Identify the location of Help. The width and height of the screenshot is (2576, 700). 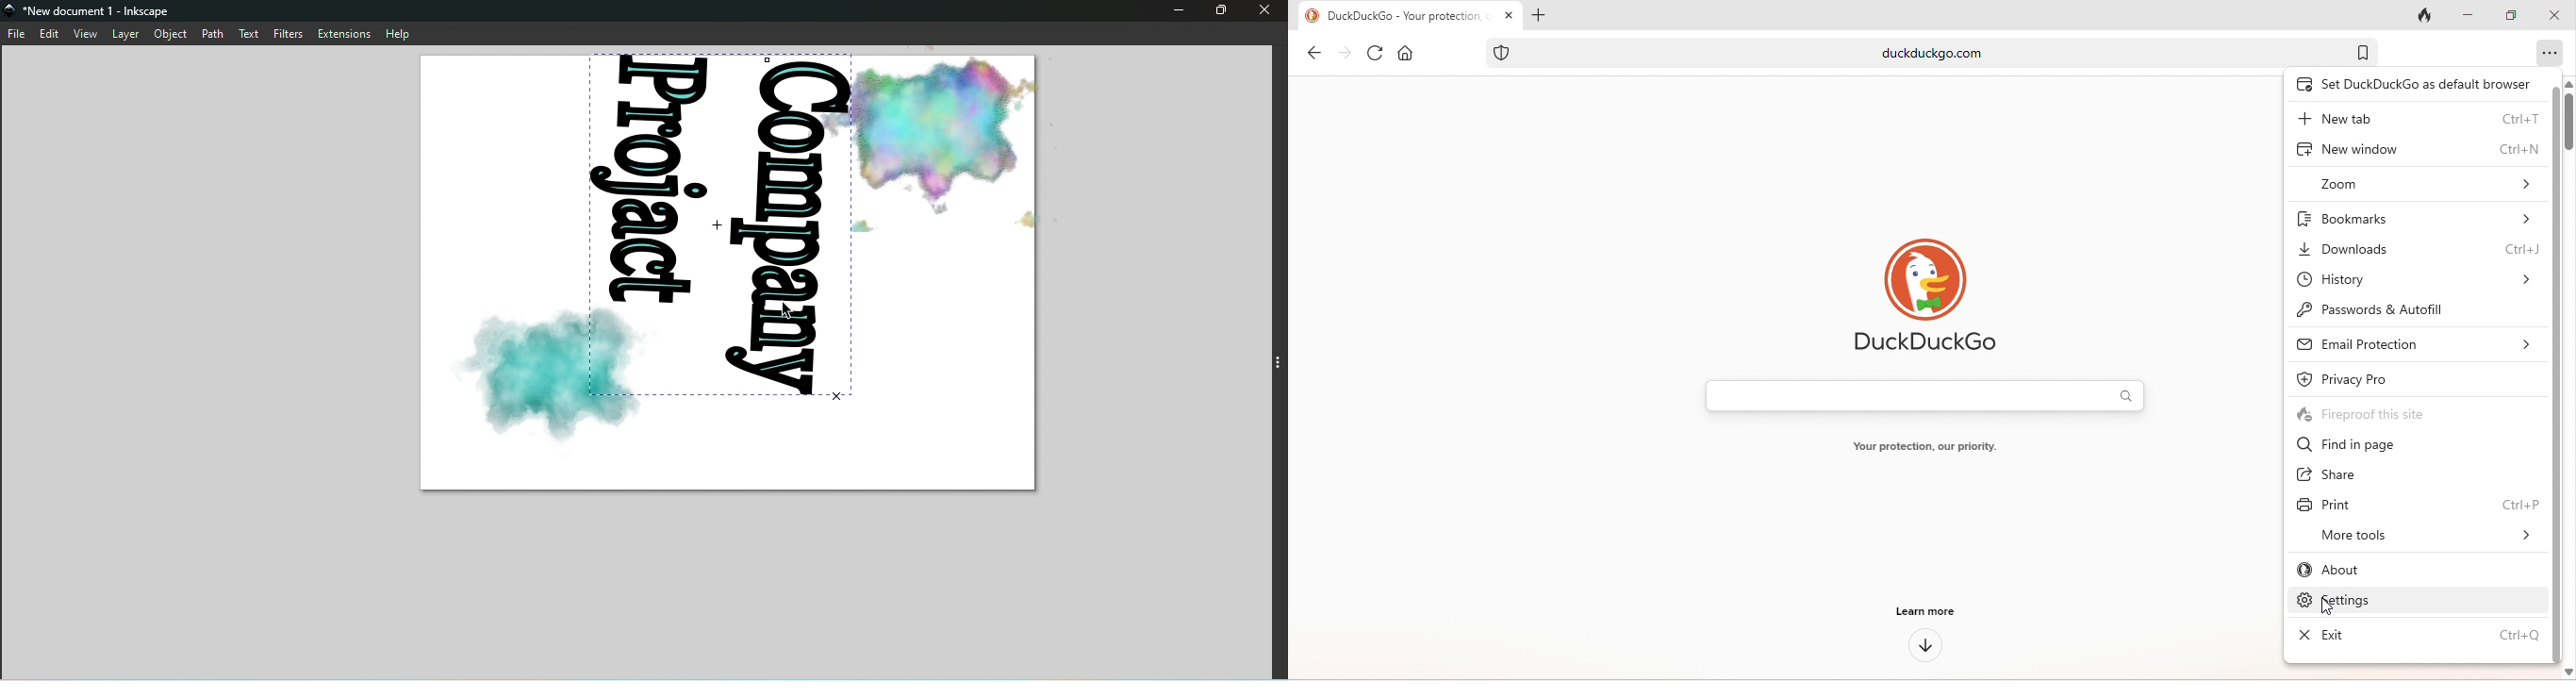
(402, 32).